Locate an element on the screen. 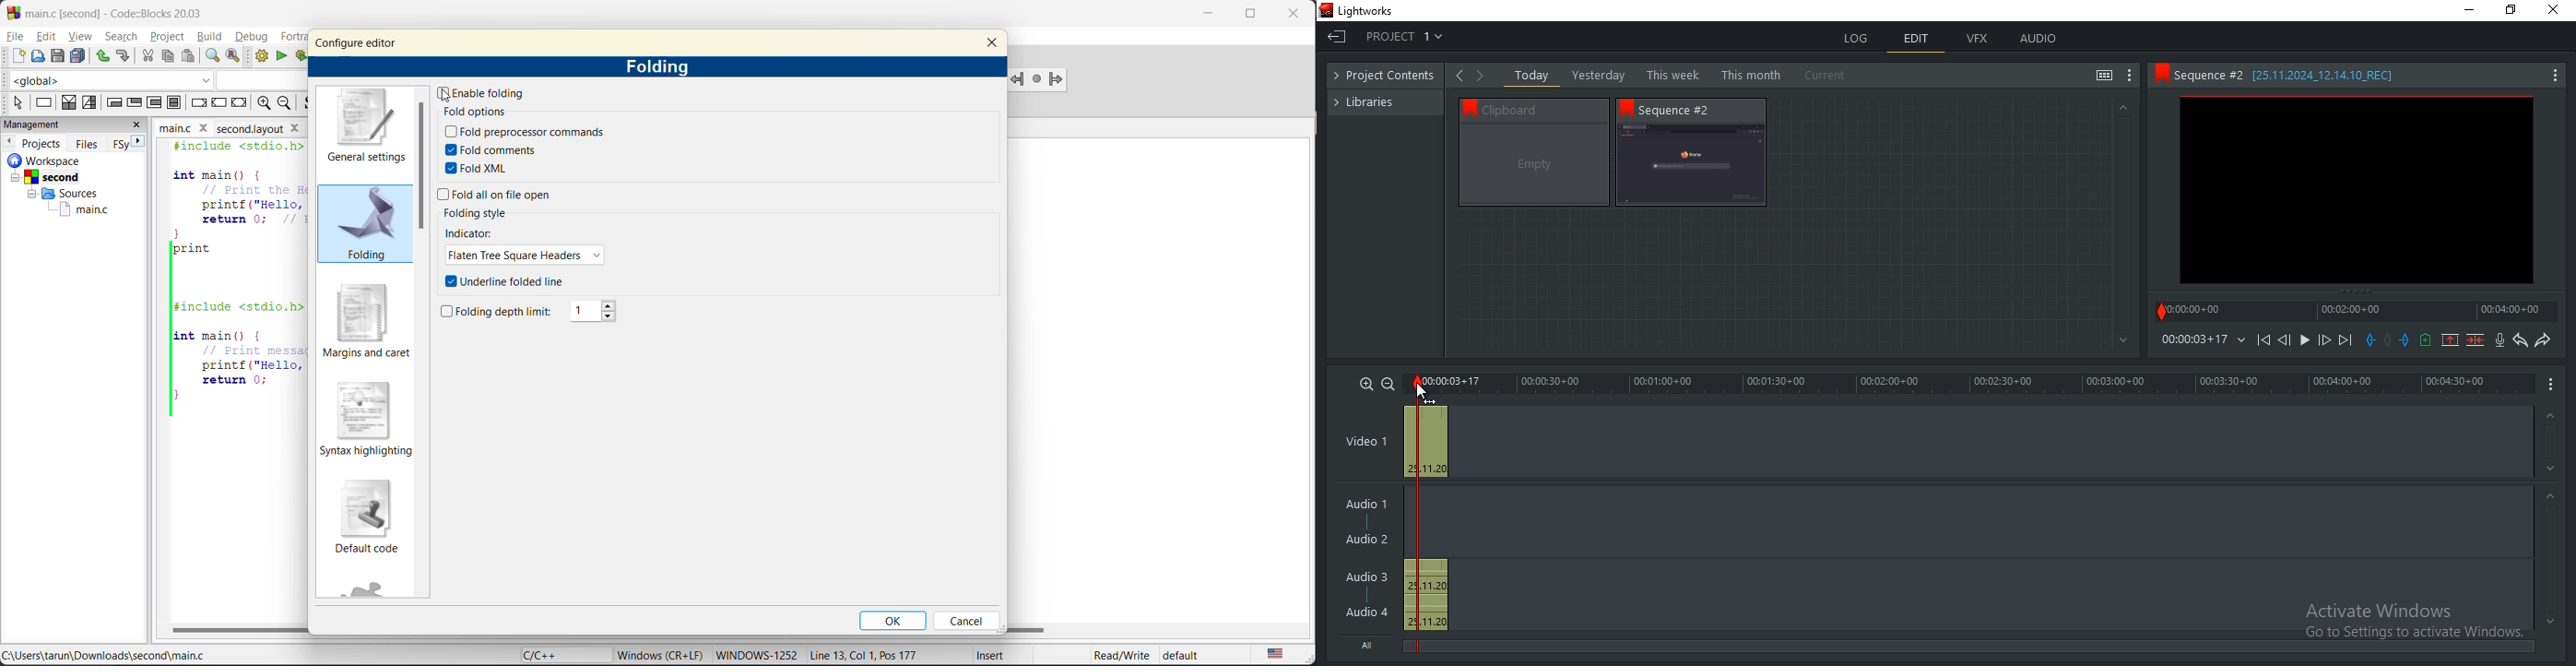  run is located at coordinates (285, 58).